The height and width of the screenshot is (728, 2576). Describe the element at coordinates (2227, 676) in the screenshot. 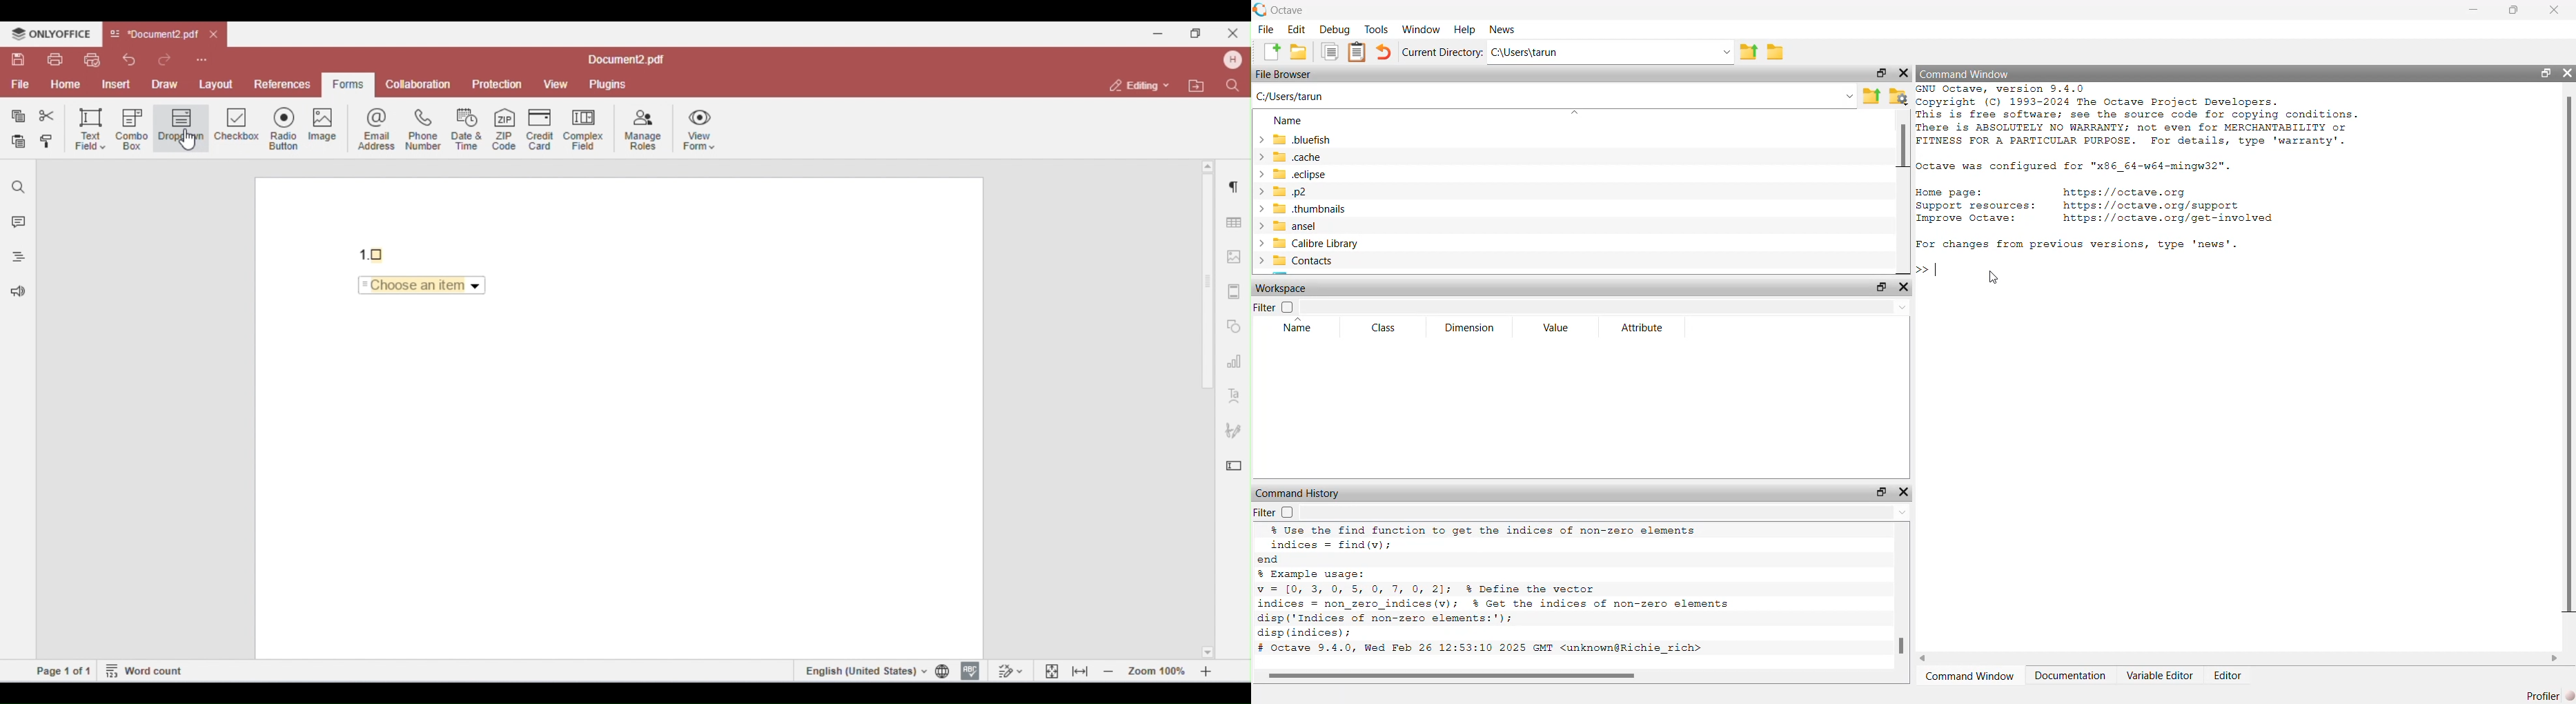

I see `Editor` at that location.